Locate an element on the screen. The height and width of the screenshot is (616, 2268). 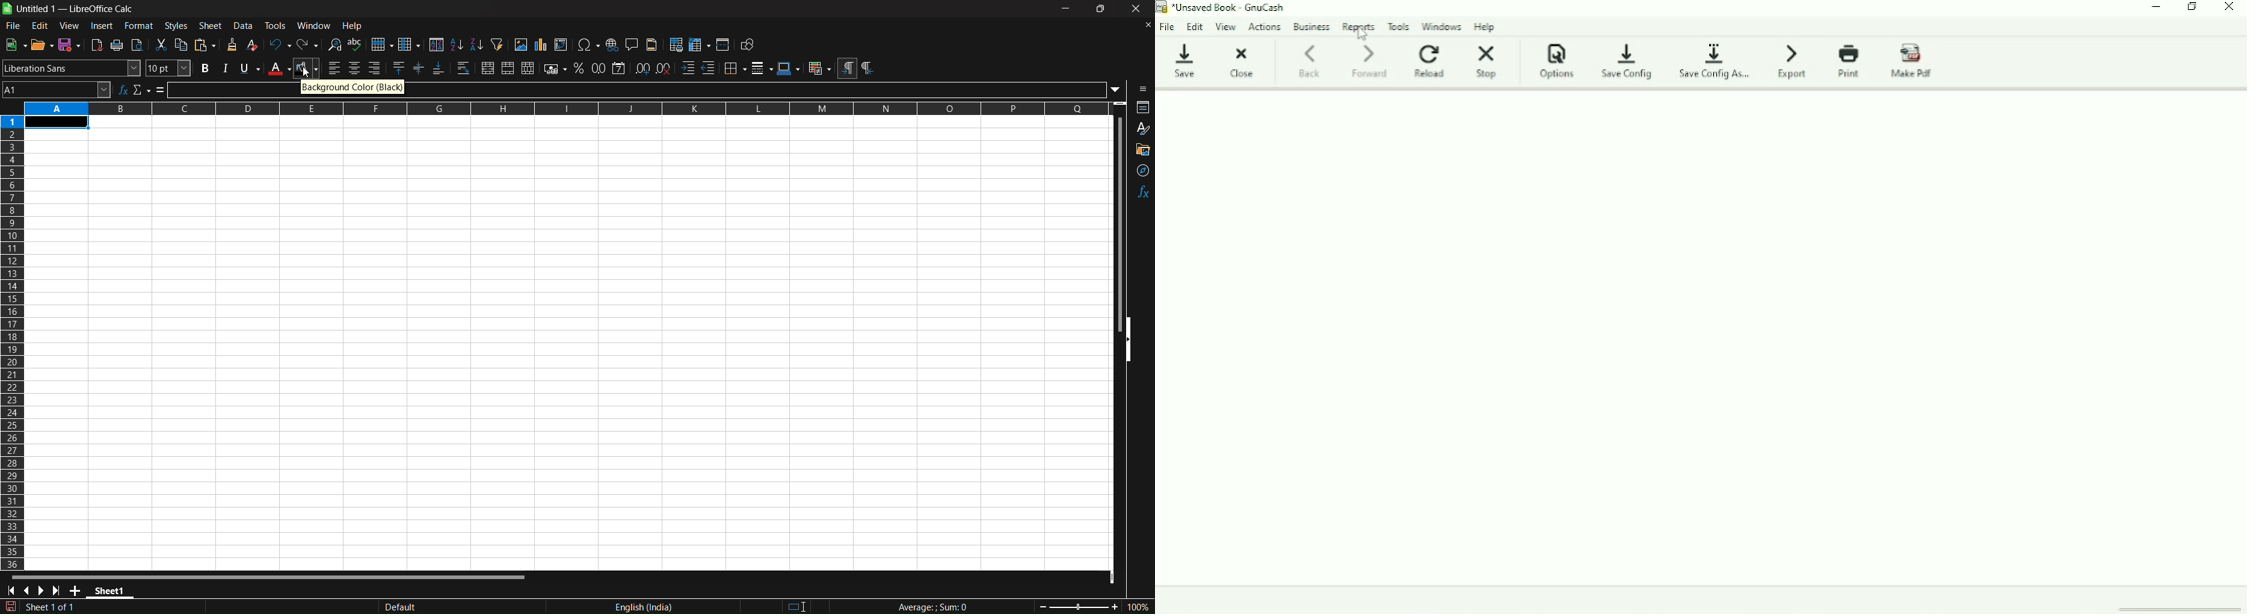
minimize is located at coordinates (1068, 8).